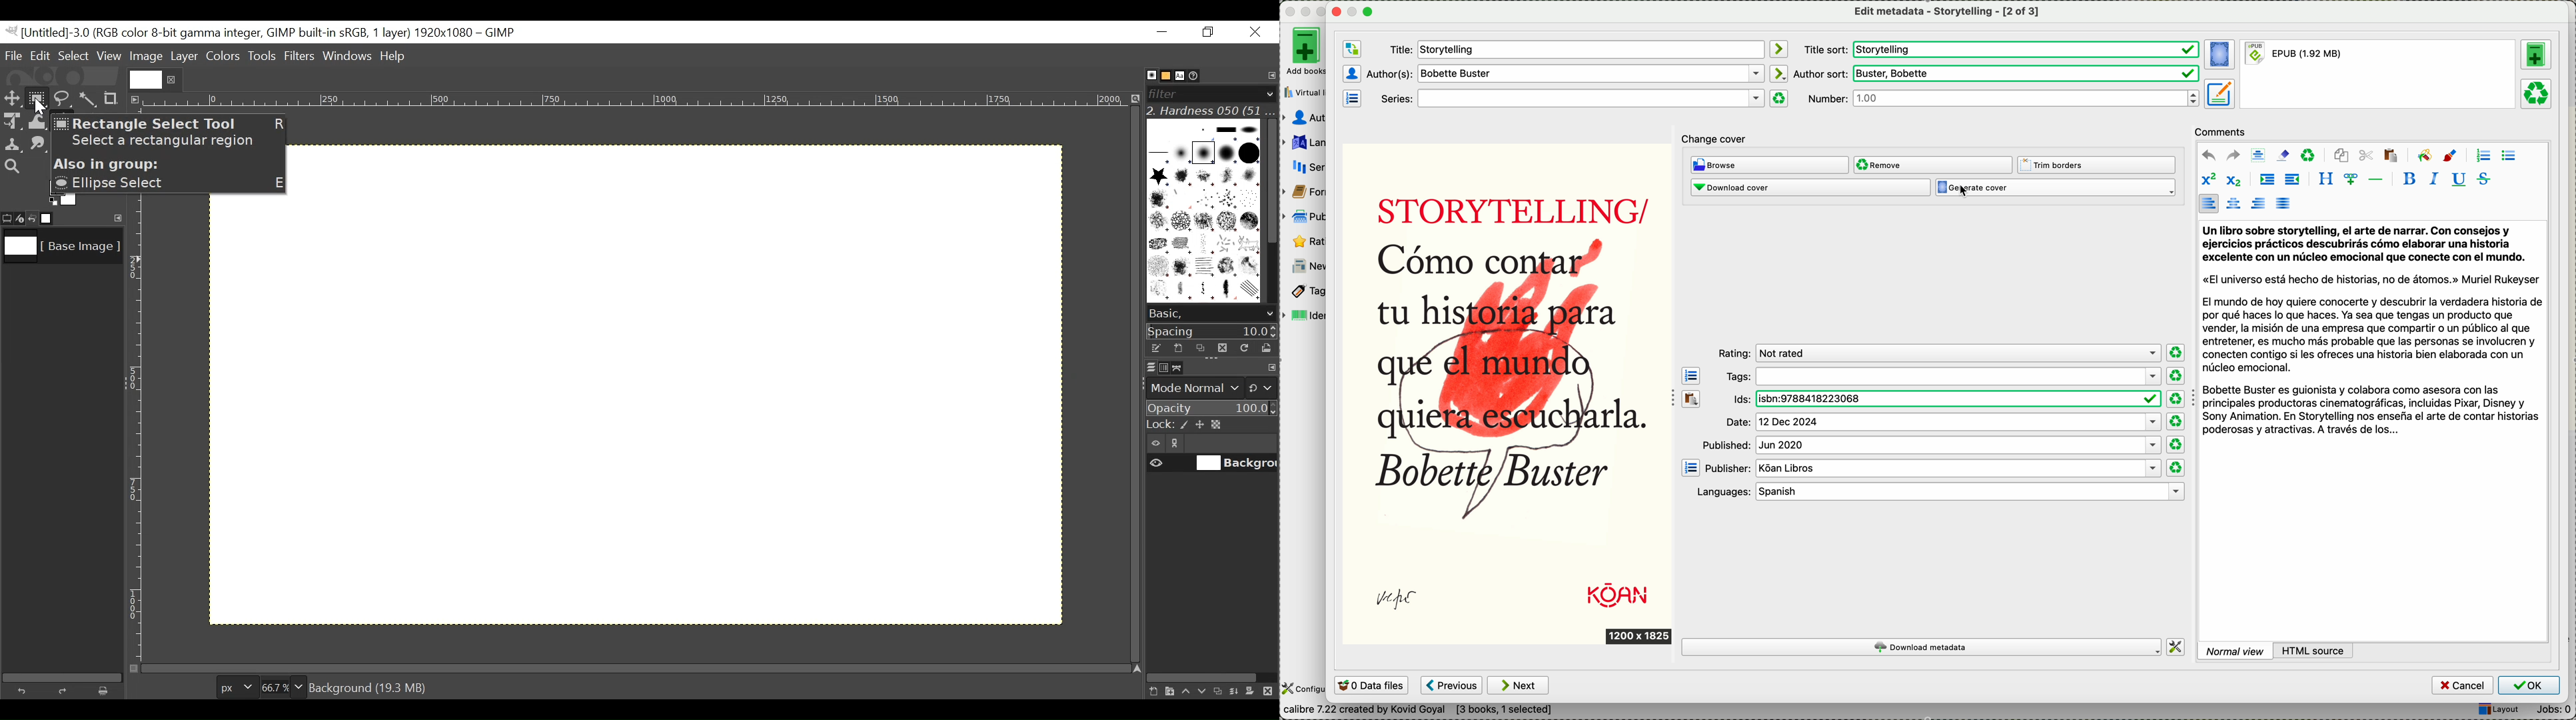 The image size is (2576, 728). I want to click on languages, so click(1308, 141).